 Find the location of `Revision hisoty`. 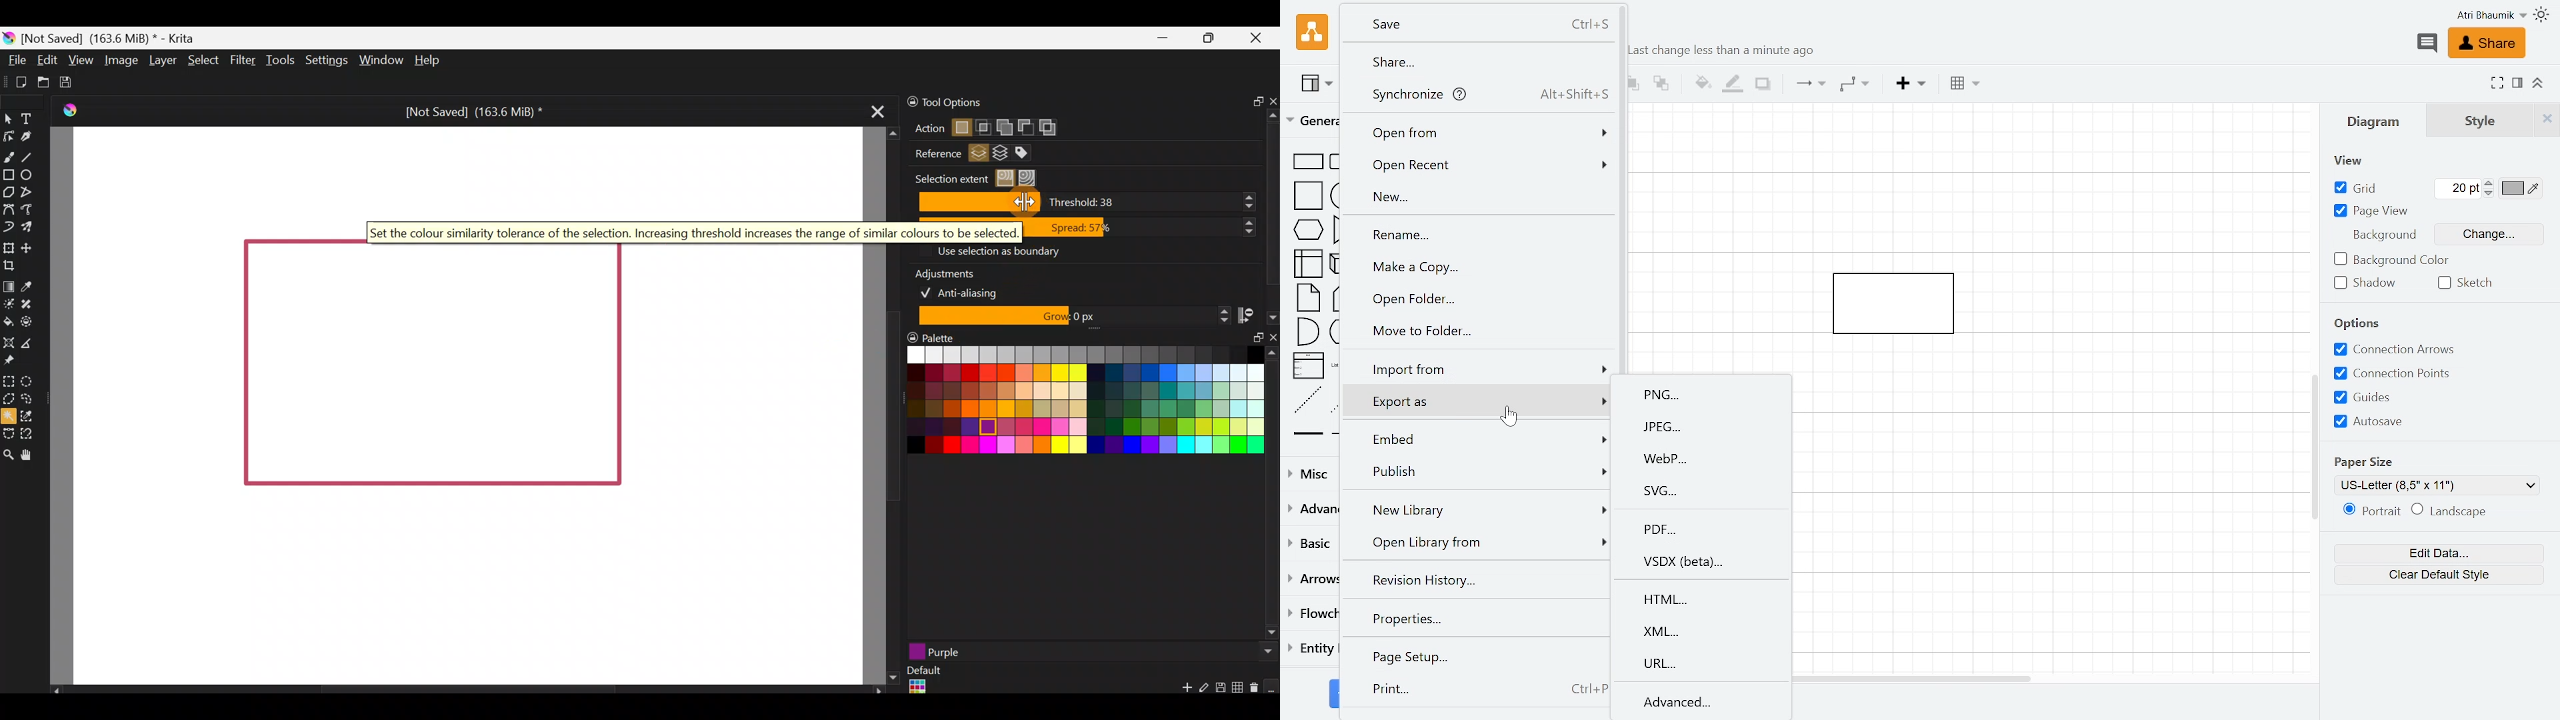

Revision hisoty is located at coordinates (1473, 579).